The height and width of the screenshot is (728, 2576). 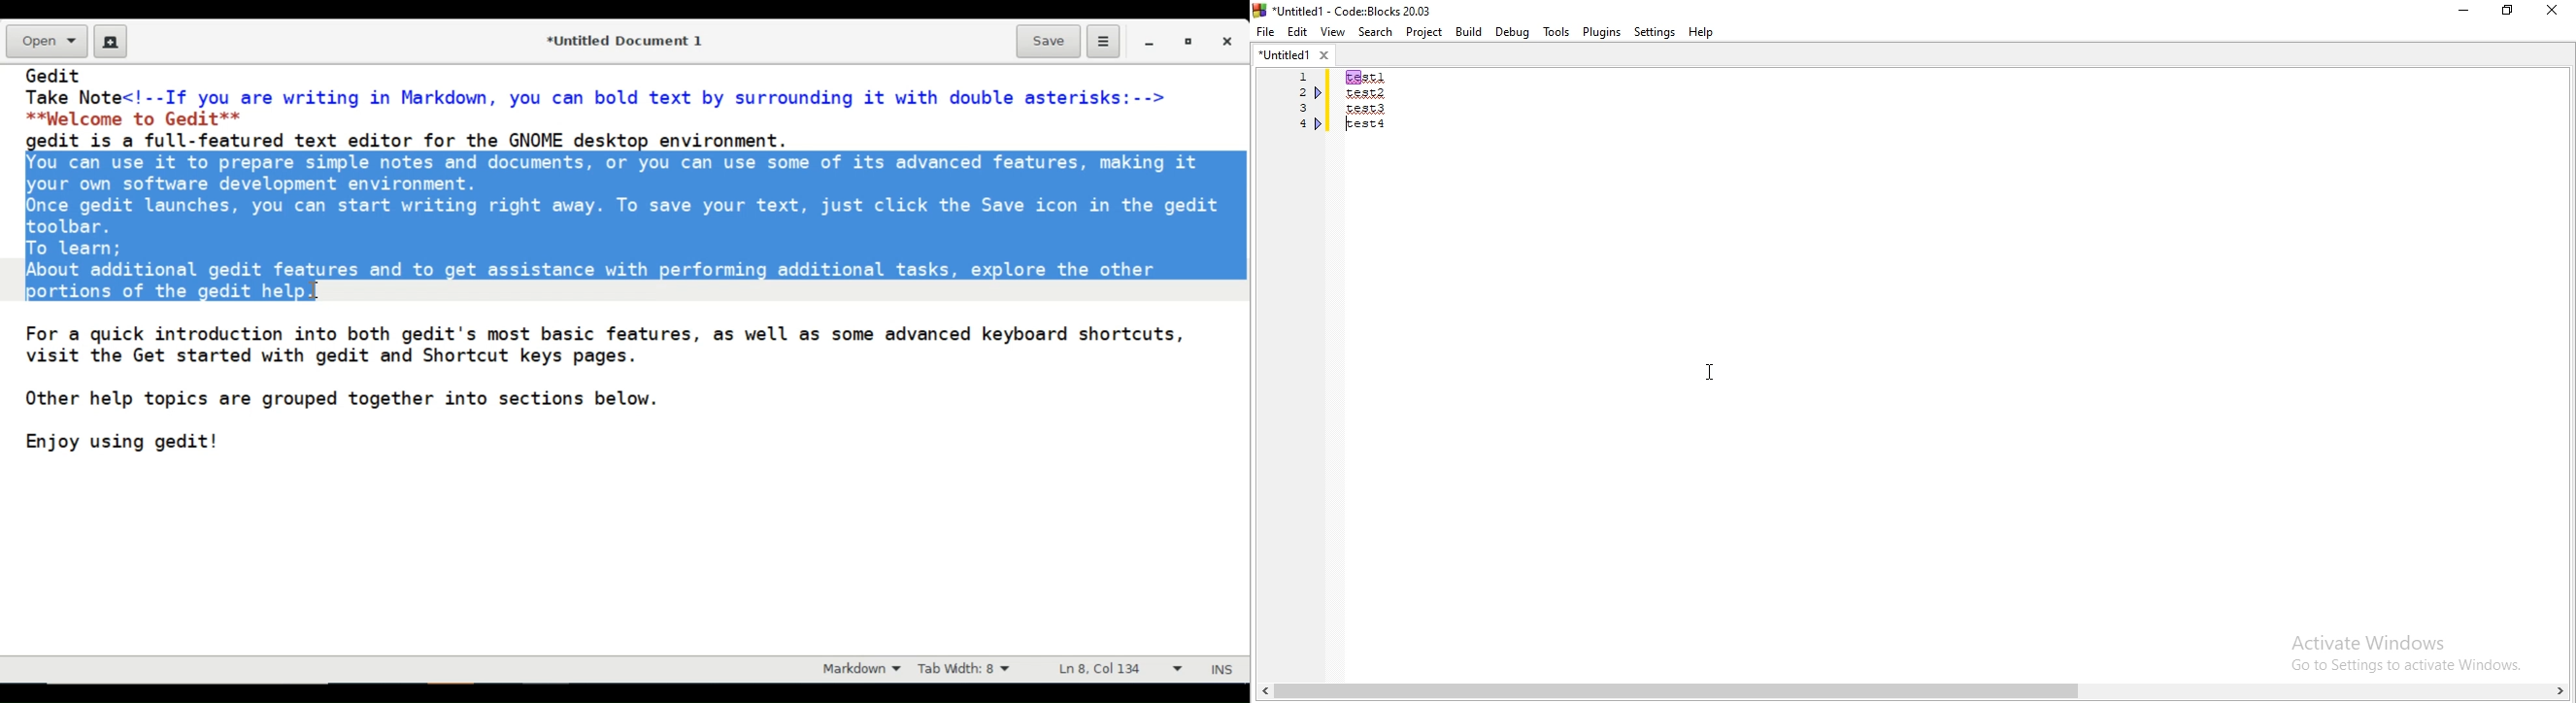 I want to click on Settings , so click(x=1656, y=32).